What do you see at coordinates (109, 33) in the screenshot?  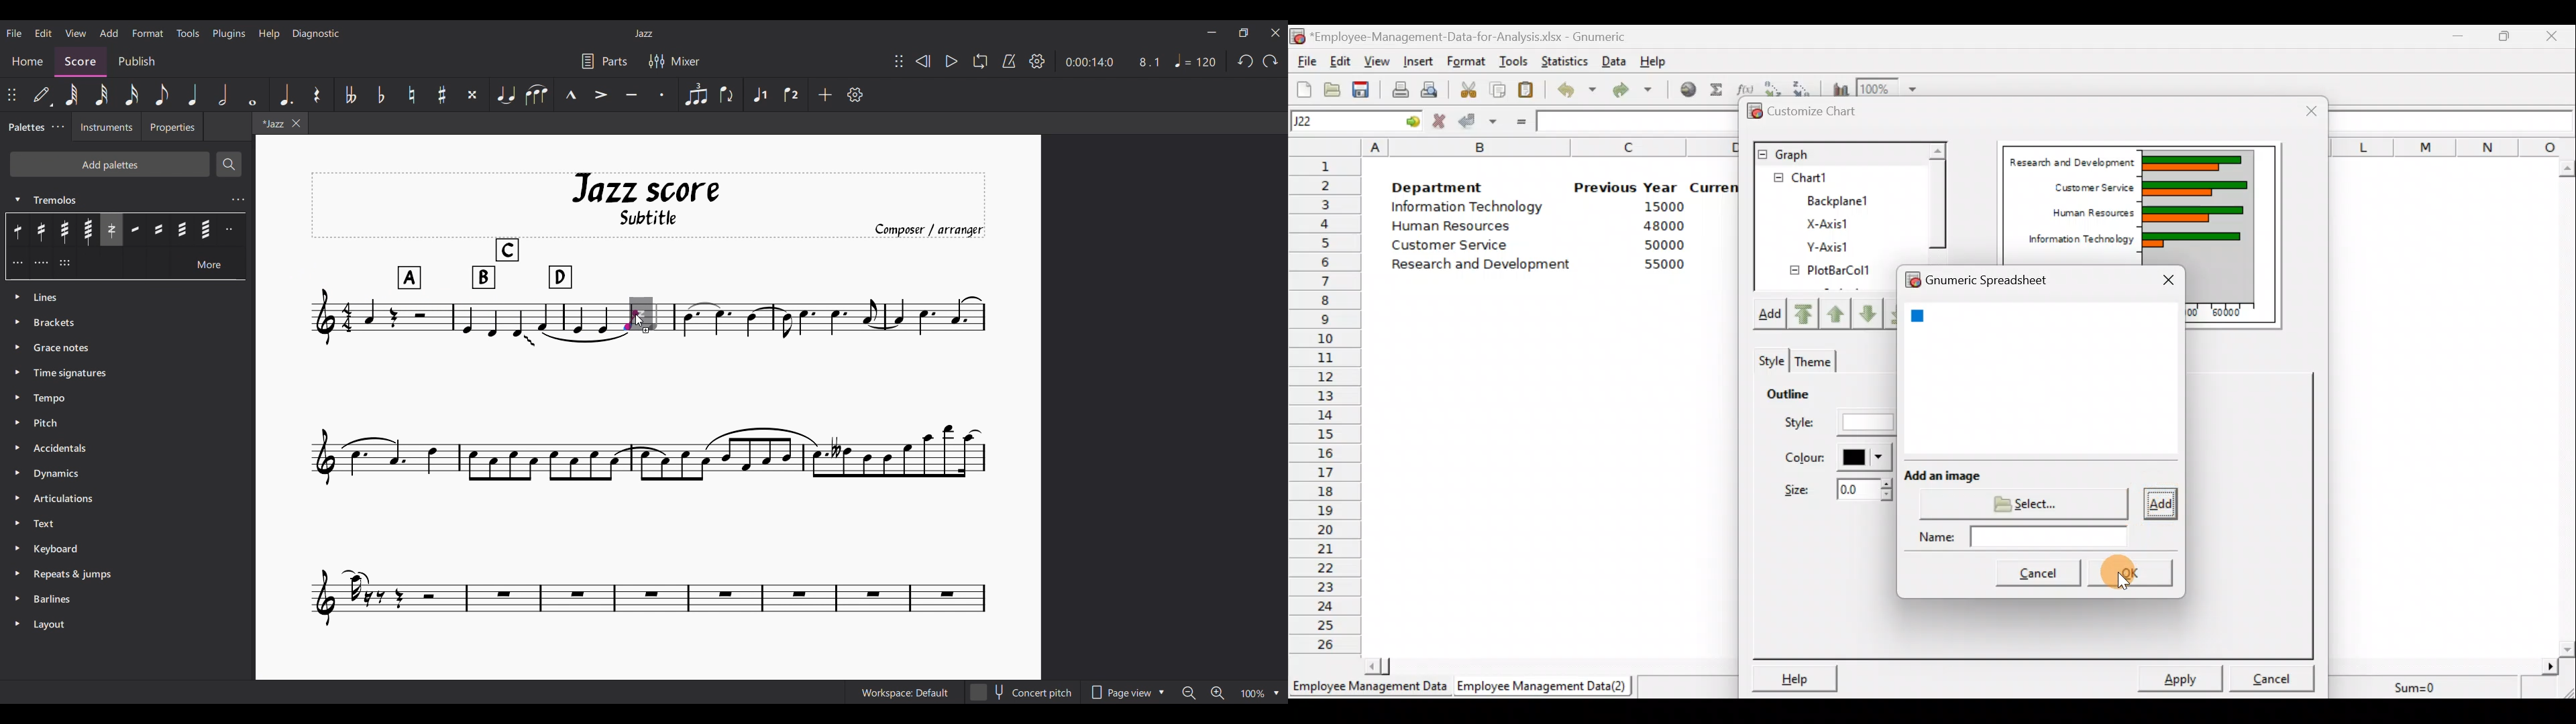 I see `Add` at bounding box center [109, 33].